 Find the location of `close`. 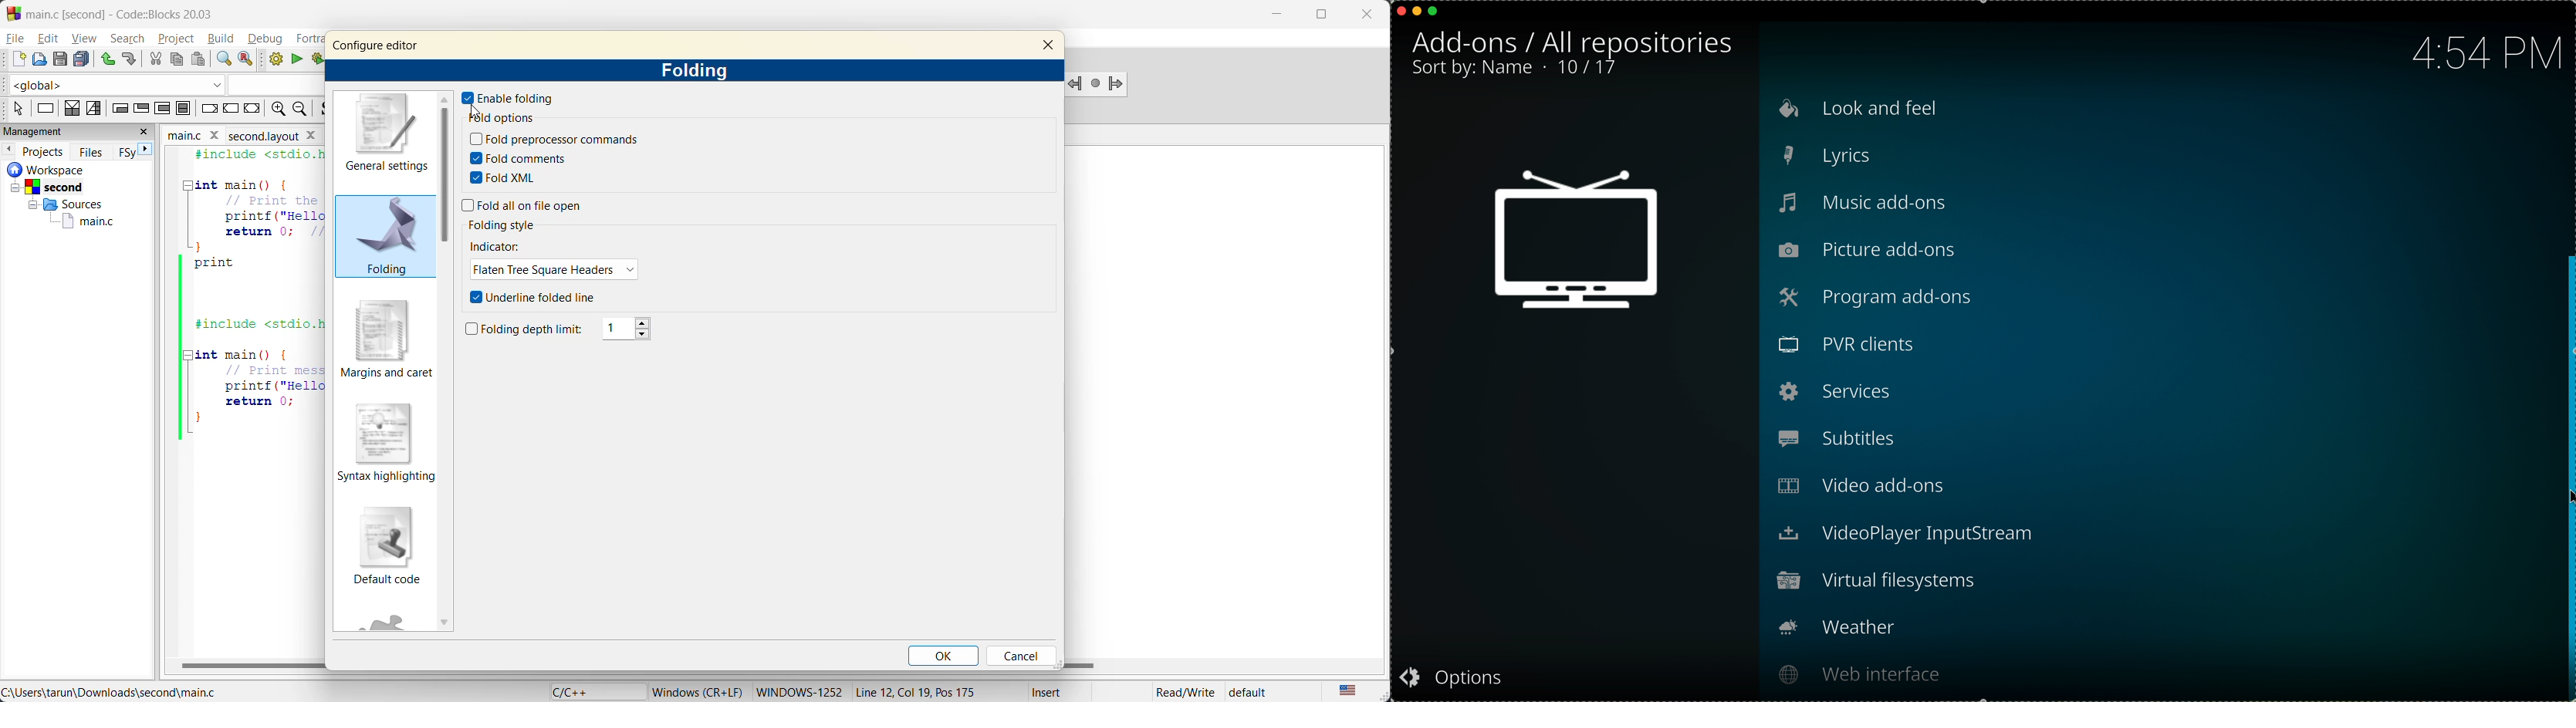

close is located at coordinates (1398, 11).